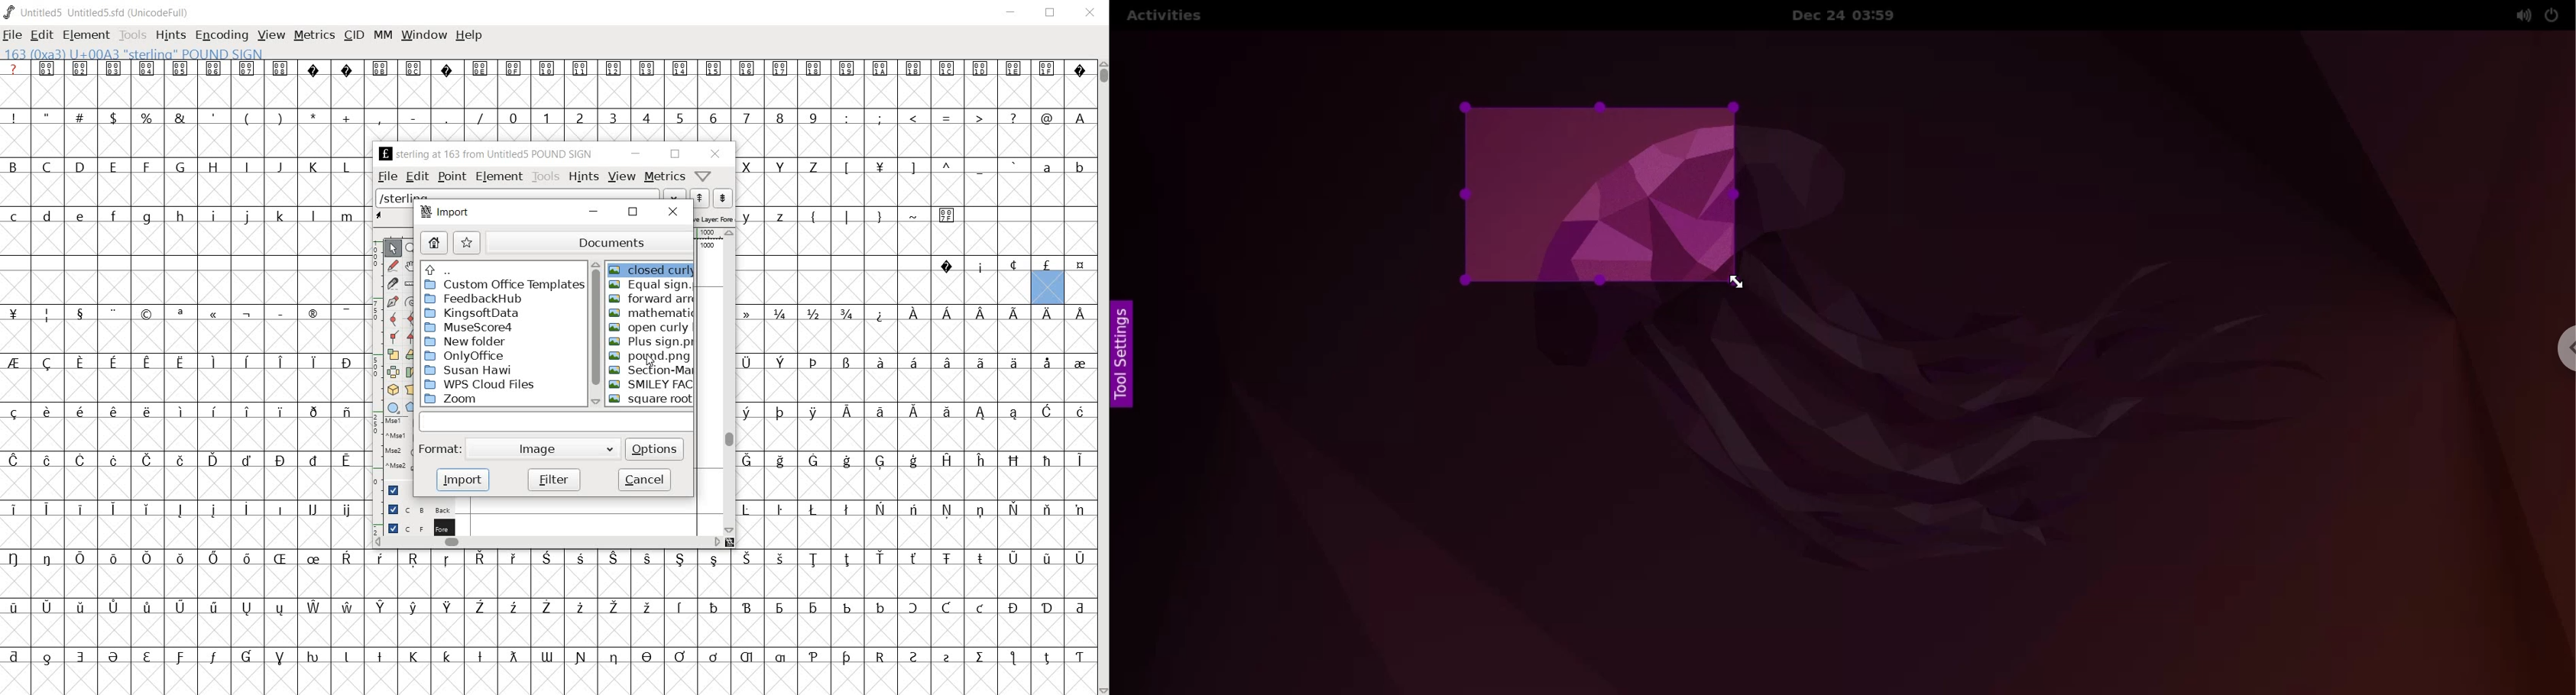  What do you see at coordinates (314, 459) in the screenshot?
I see `Symbol` at bounding box center [314, 459].